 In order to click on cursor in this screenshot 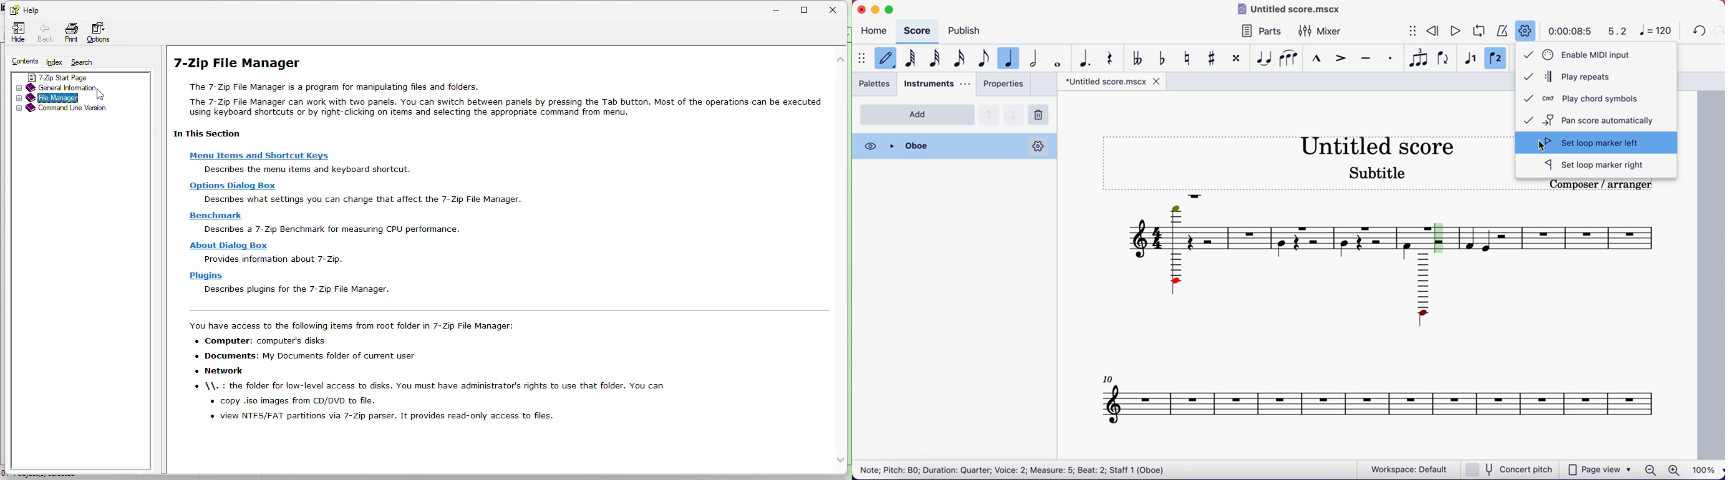, I will do `click(1543, 146)`.